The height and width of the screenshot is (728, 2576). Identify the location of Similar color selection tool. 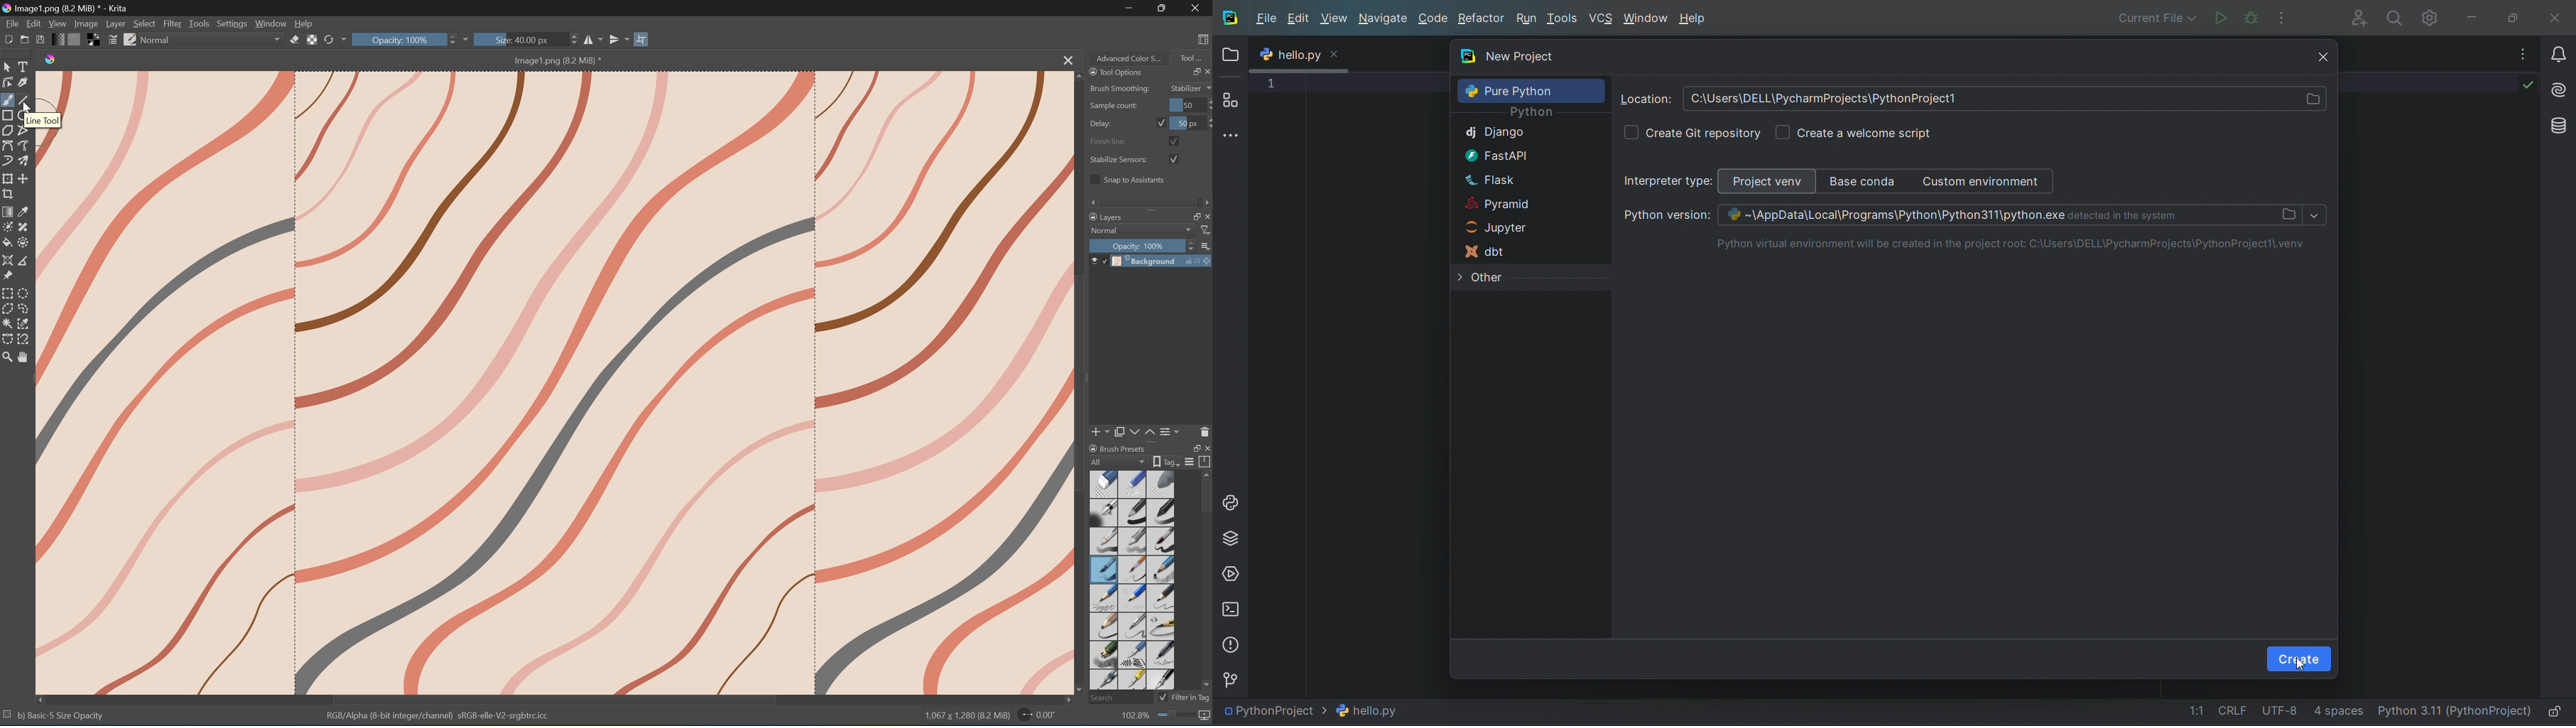
(24, 324).